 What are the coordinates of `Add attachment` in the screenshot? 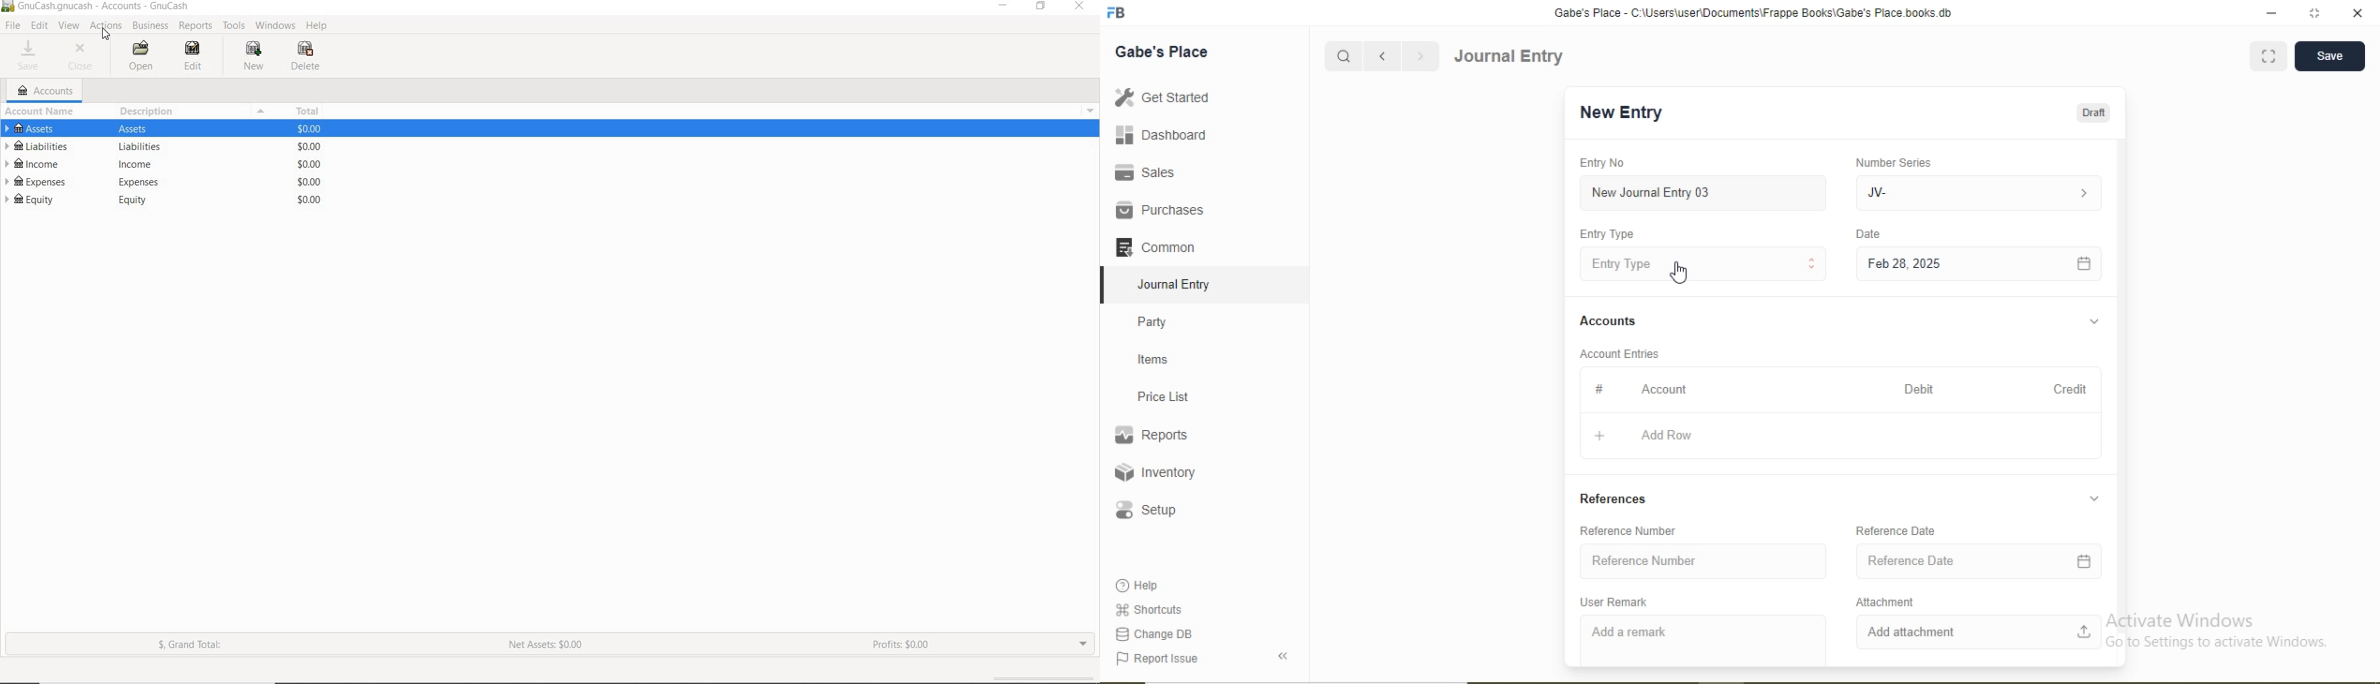 It's located at (1911, 632).